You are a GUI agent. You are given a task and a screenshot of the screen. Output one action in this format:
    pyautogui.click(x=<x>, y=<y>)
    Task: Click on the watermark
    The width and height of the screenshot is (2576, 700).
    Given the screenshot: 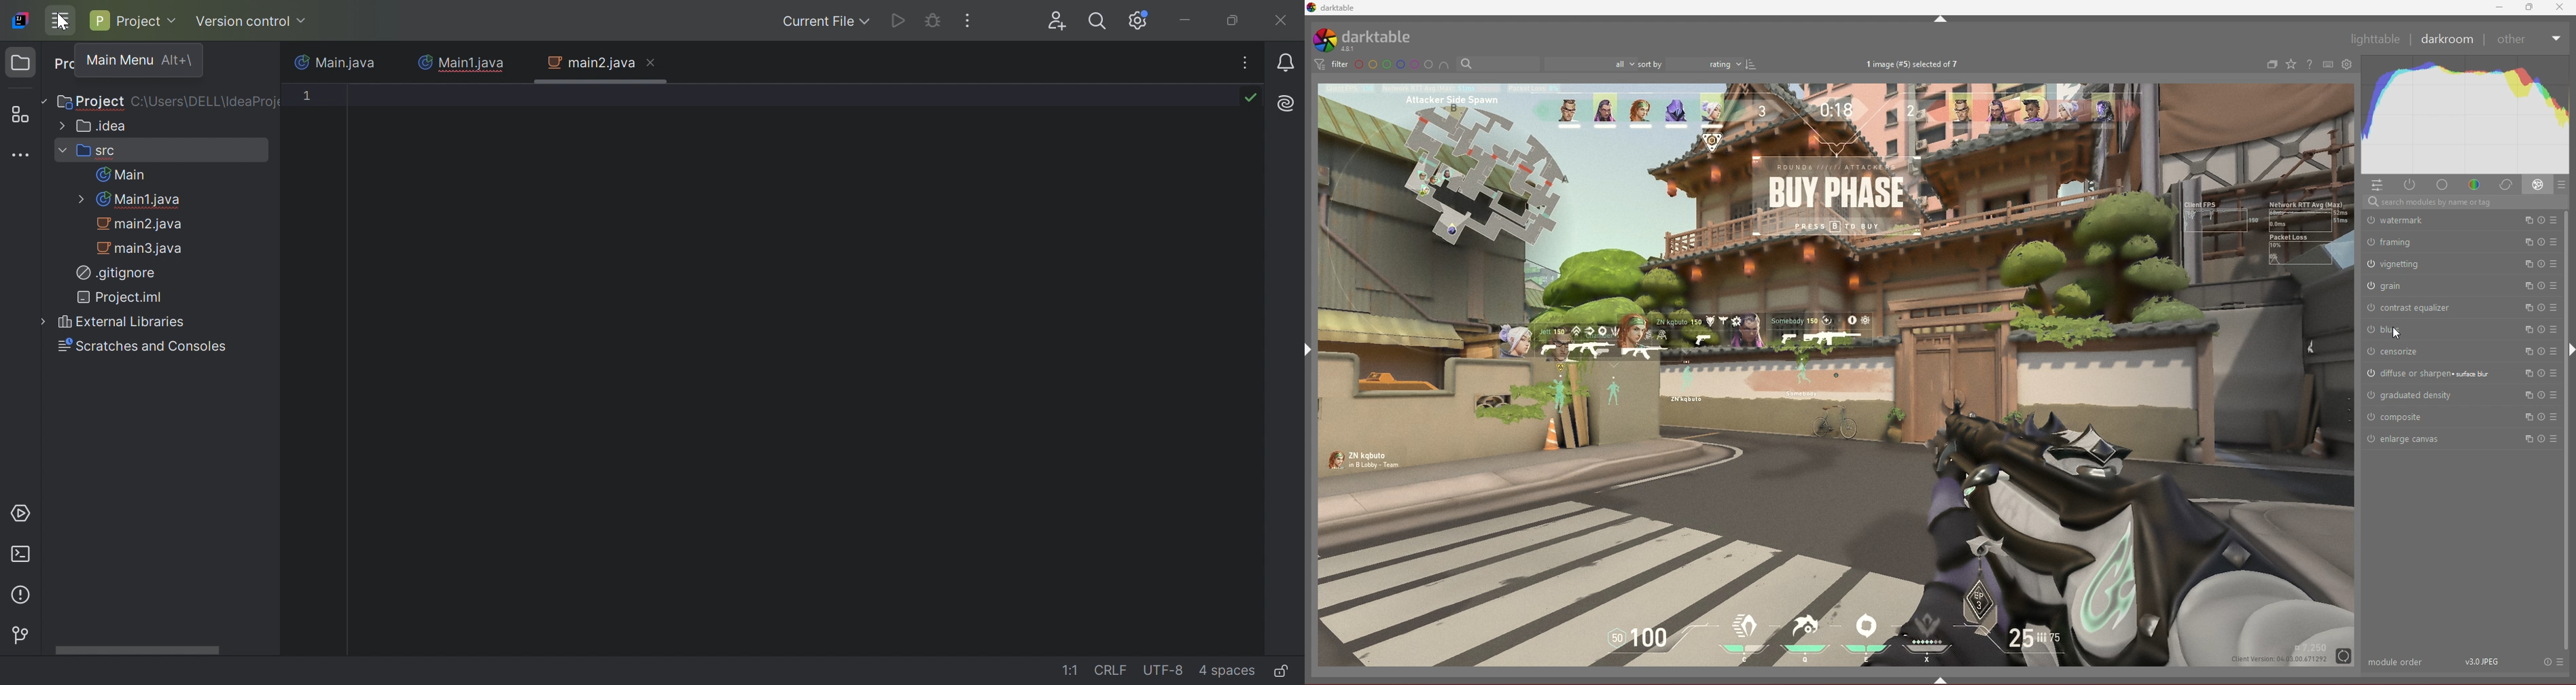 What is the action you would take?
    pyautogui.click(x=2425, y=222)
    